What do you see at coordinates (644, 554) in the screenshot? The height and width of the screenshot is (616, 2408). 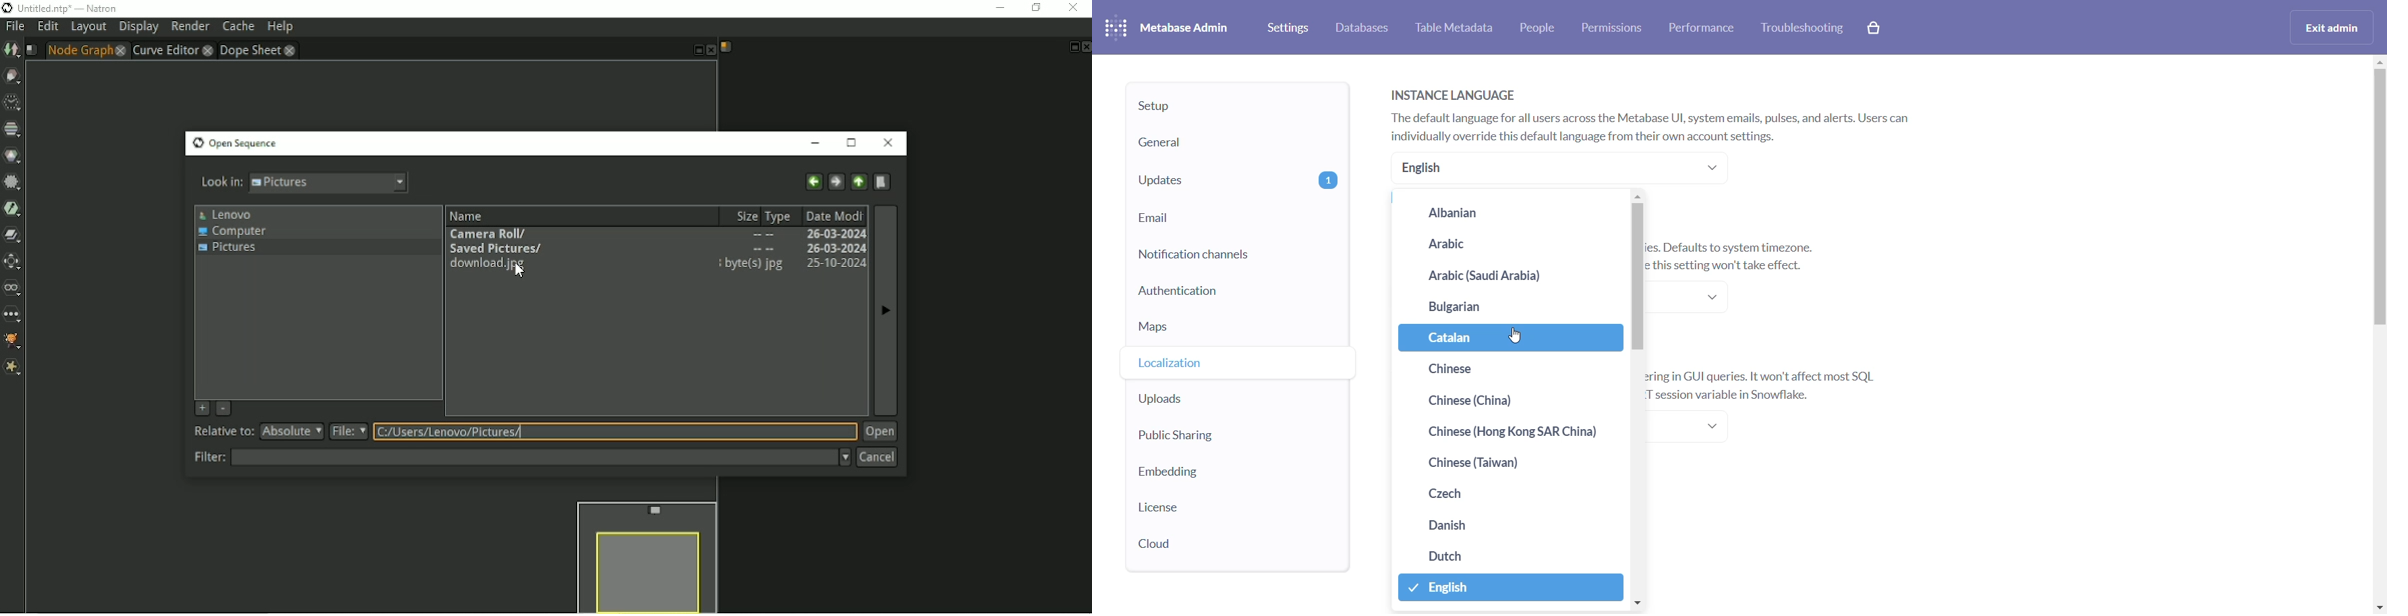 I see `Preview` at bounding box center [644, 554].